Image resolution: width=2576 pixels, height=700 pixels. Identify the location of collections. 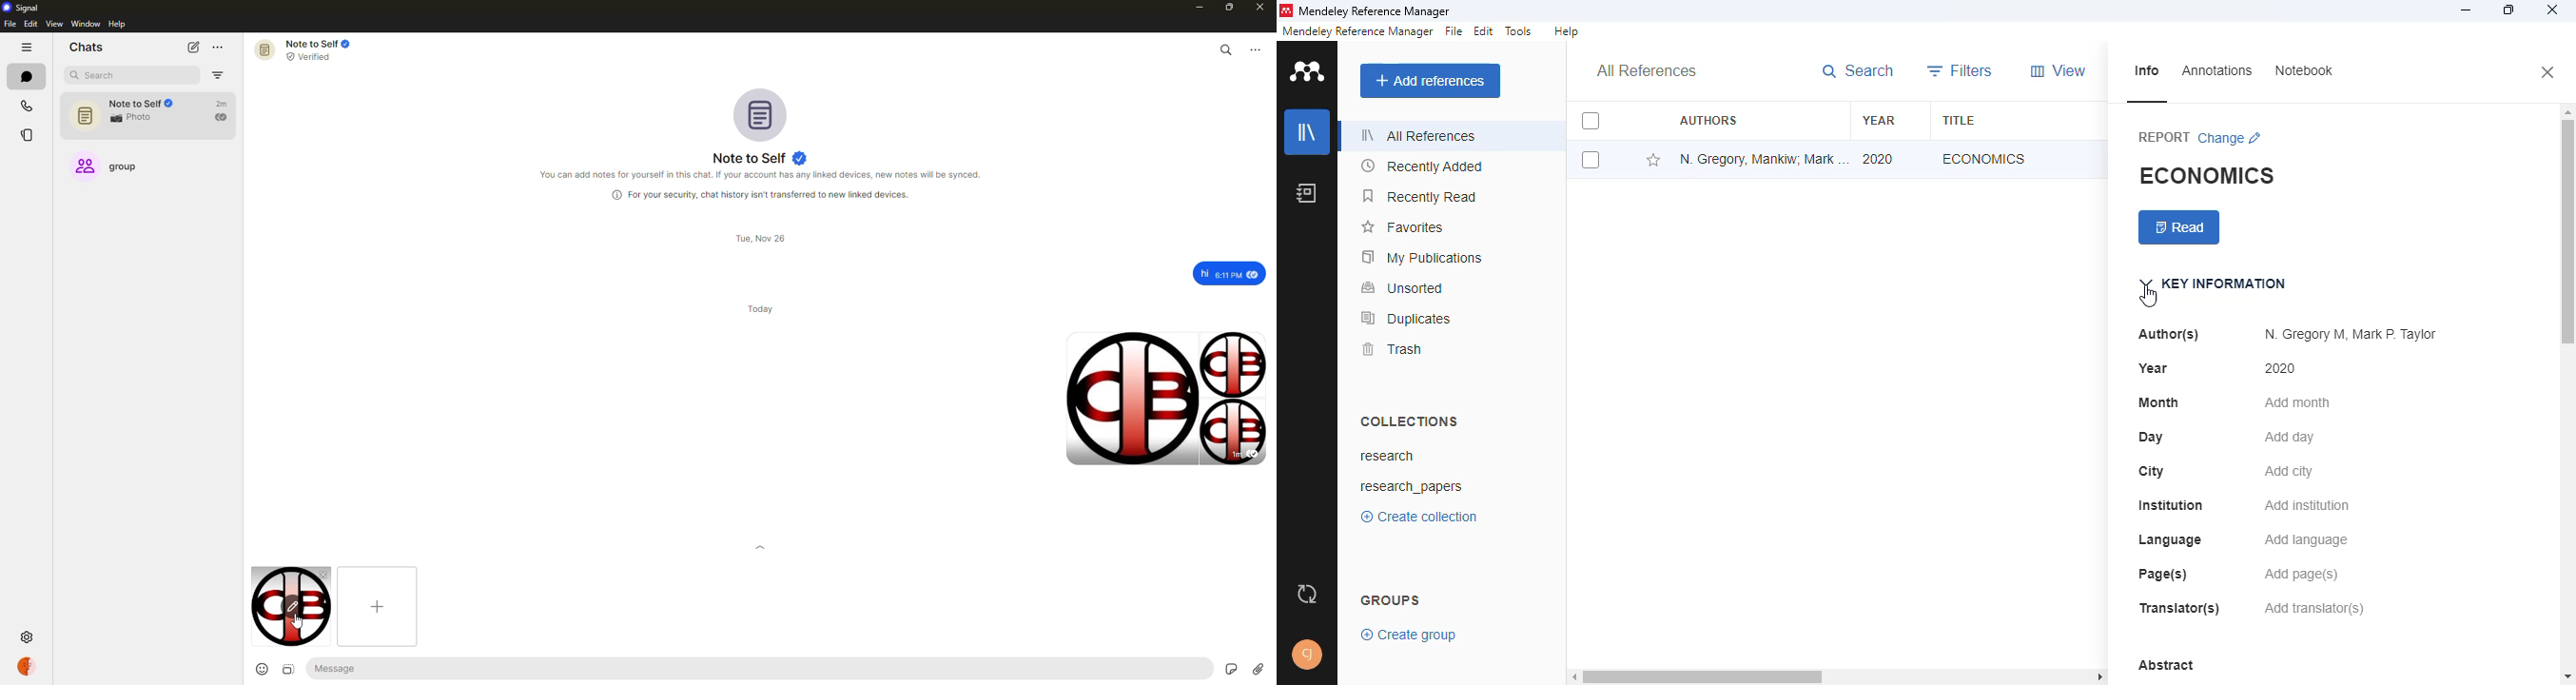
(1410, 422).